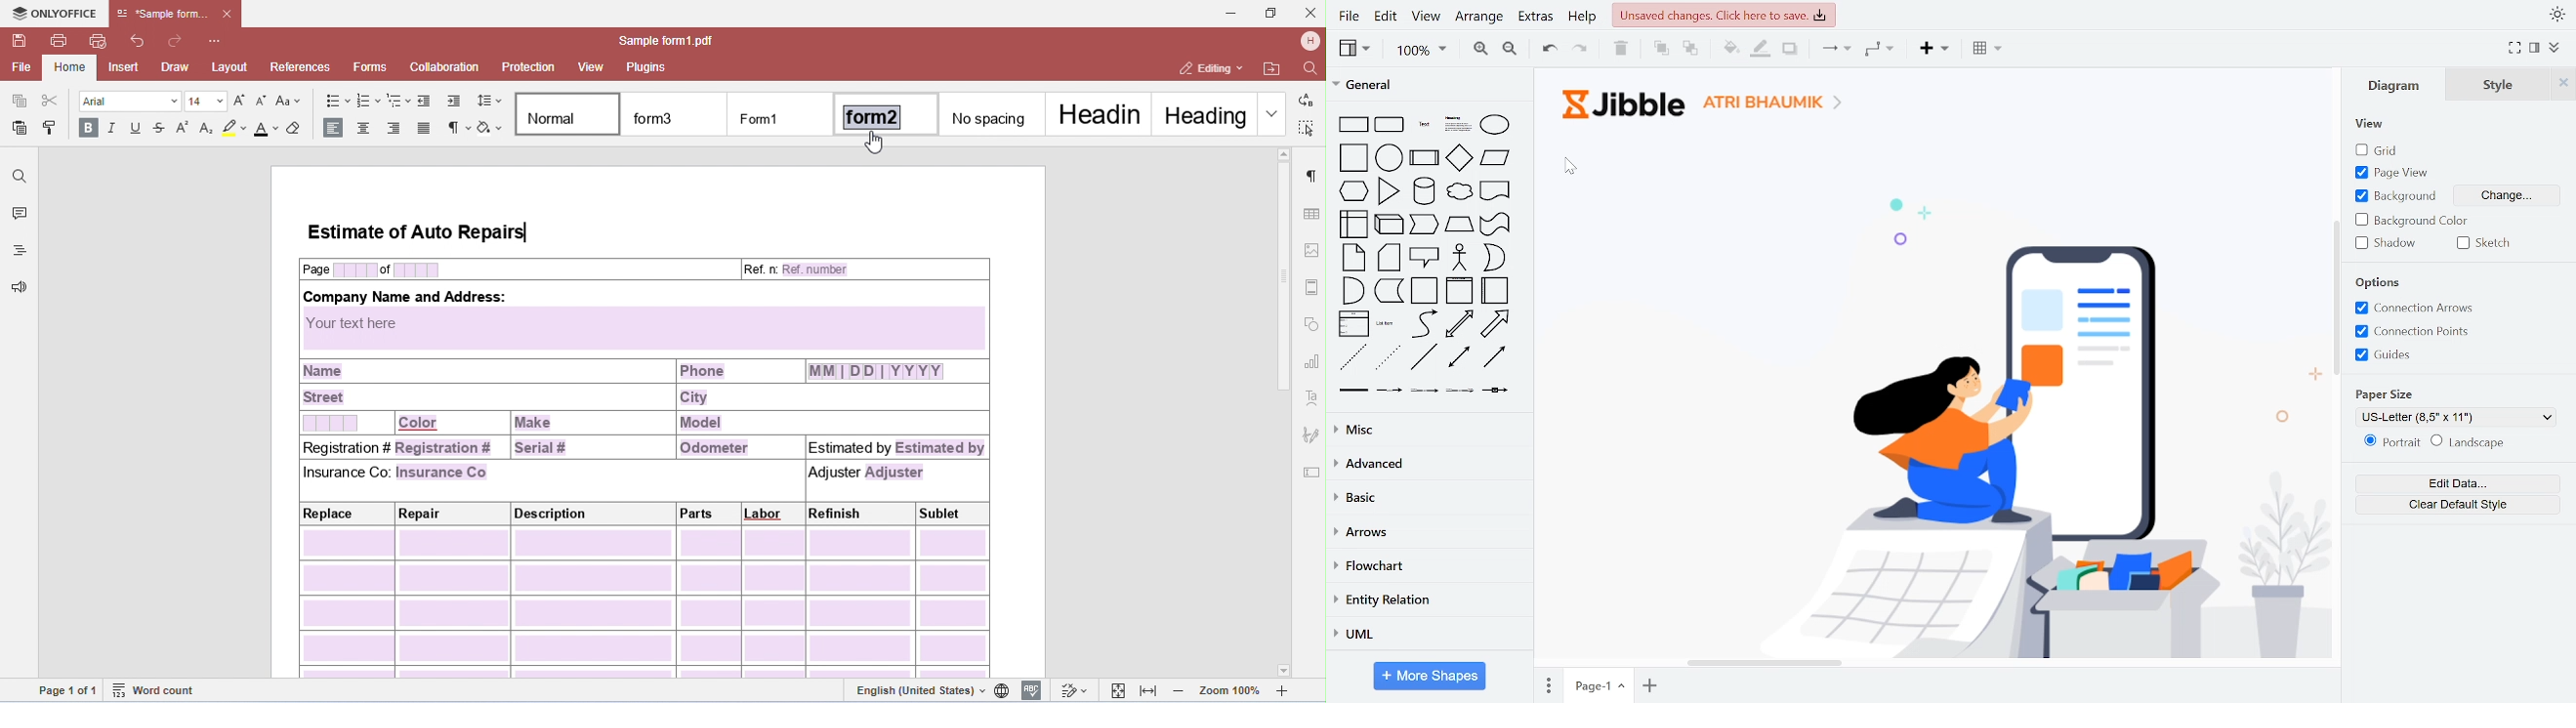 The image size is (2576, 728). Describe the element at coordinates (1724, 15) in the screenshot. I see `unsaved changes. Click here to save` at that location.